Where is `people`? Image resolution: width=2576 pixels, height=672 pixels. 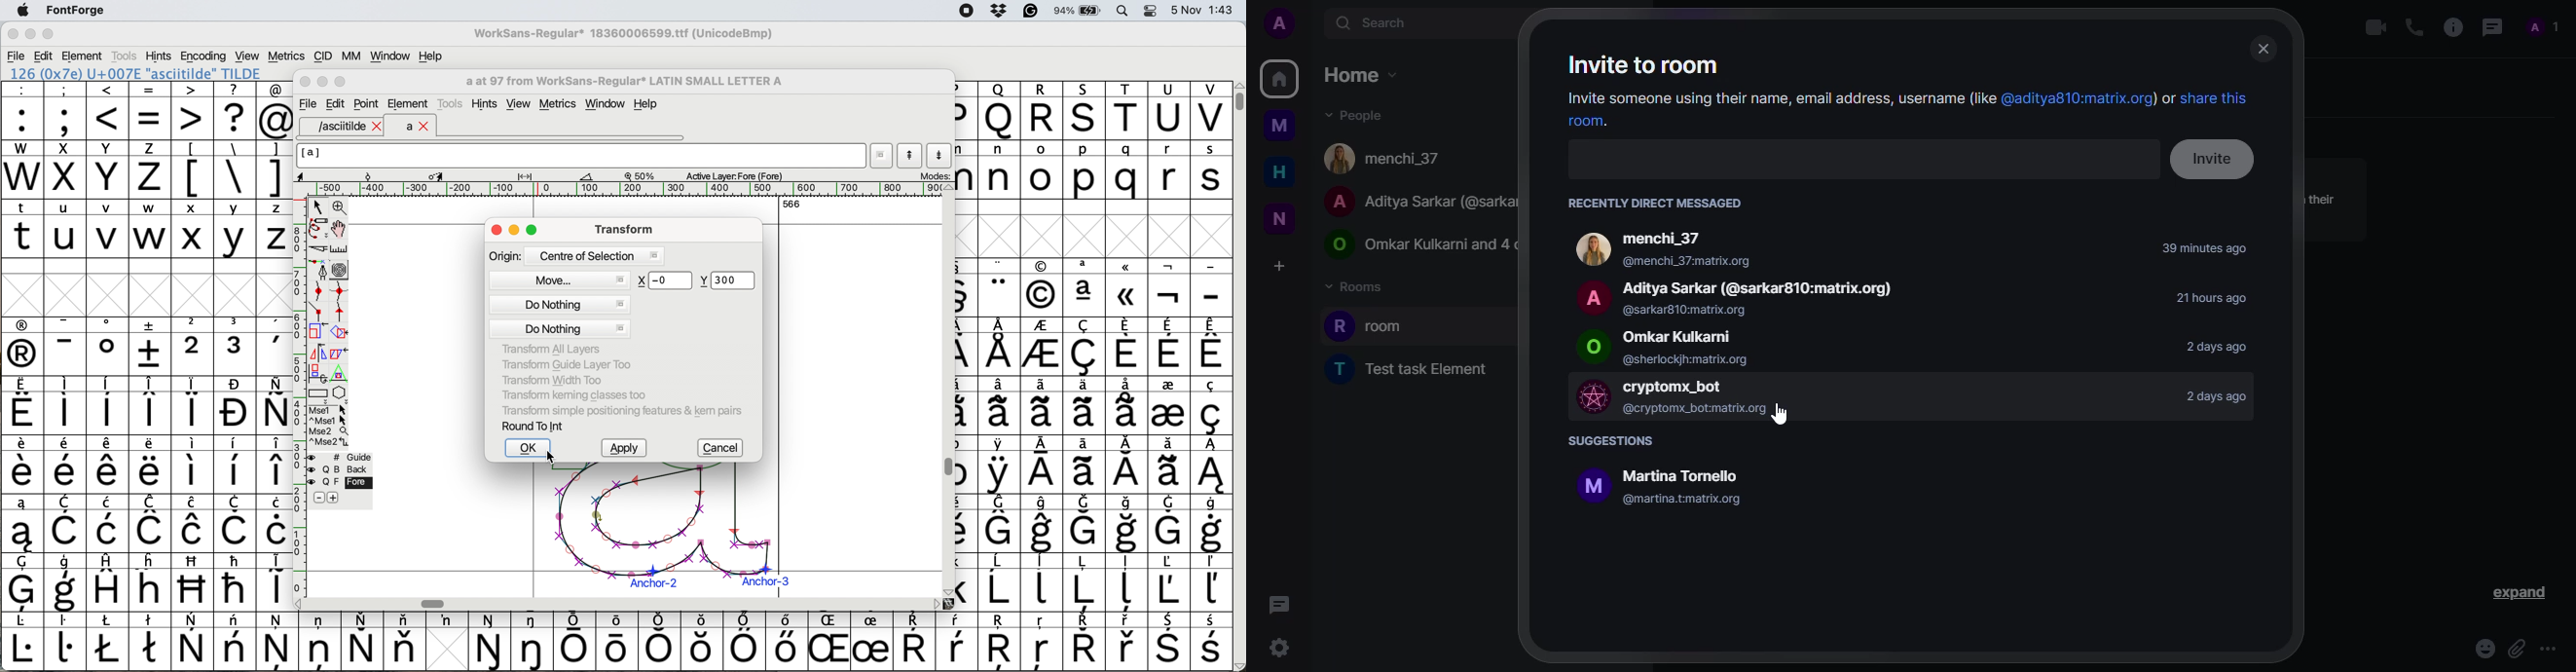
people is located at coordinates (1417, 199).